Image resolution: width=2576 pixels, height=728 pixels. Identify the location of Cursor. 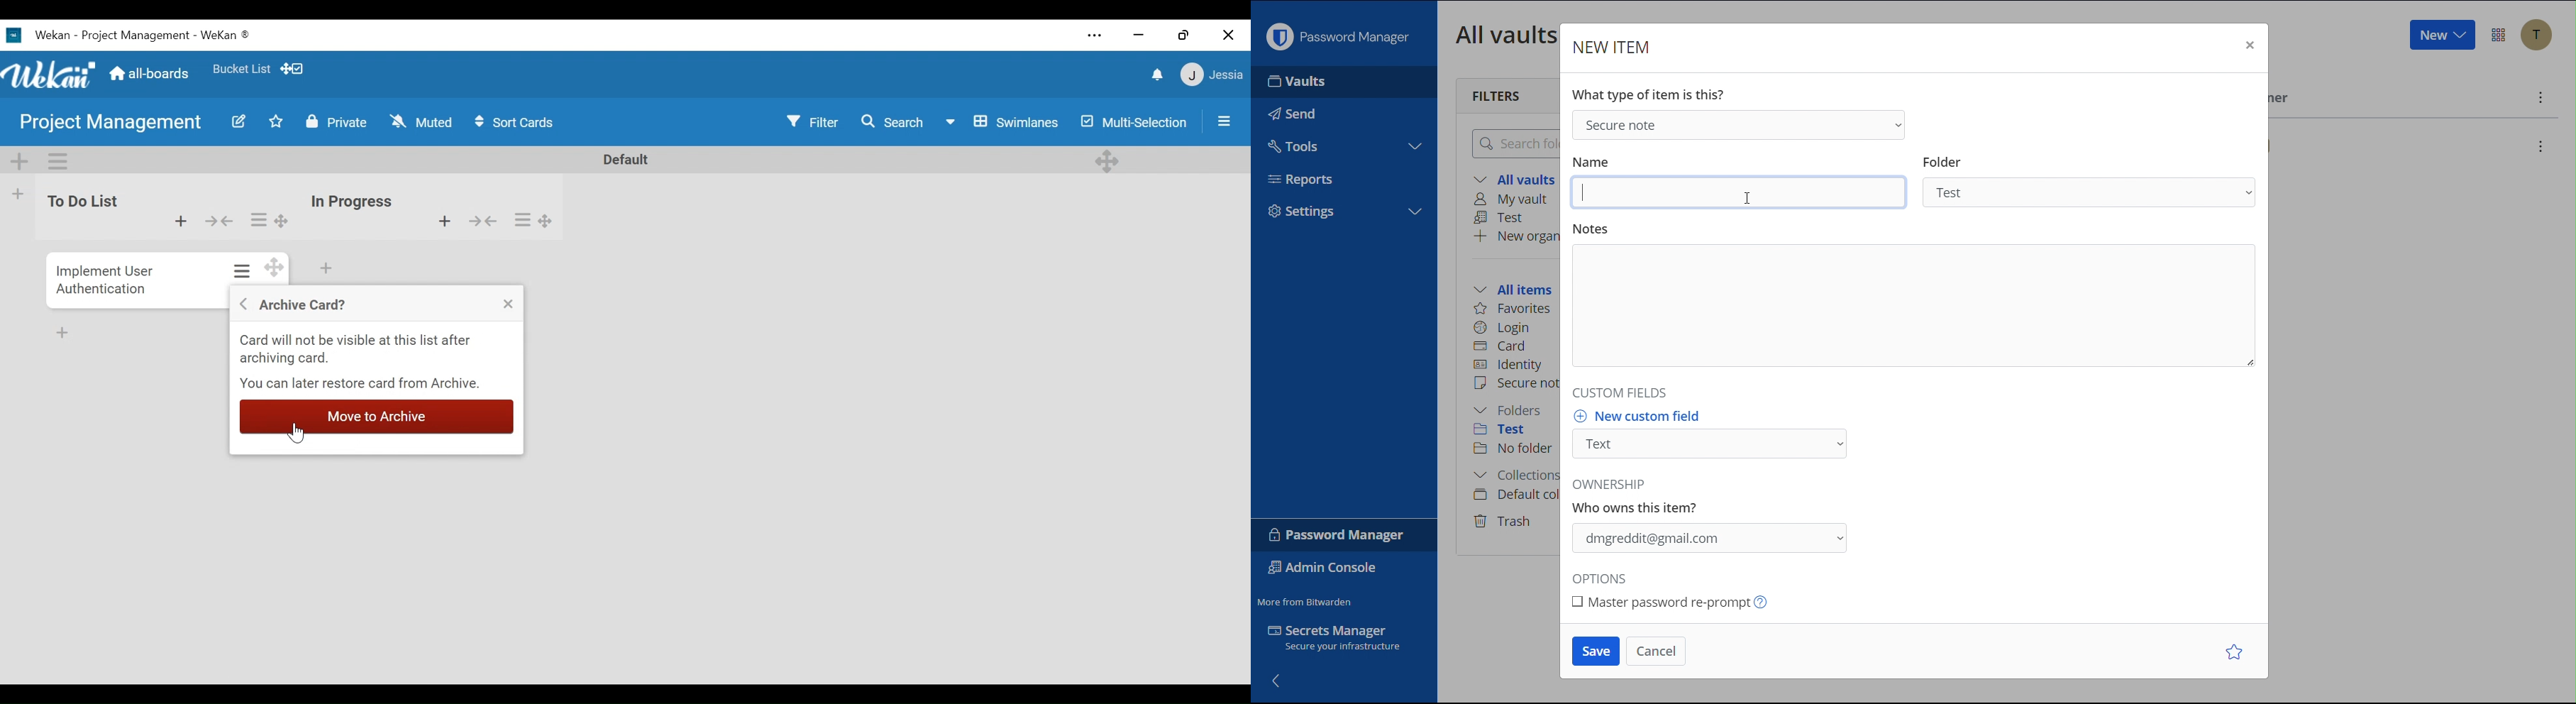
(298, 436).